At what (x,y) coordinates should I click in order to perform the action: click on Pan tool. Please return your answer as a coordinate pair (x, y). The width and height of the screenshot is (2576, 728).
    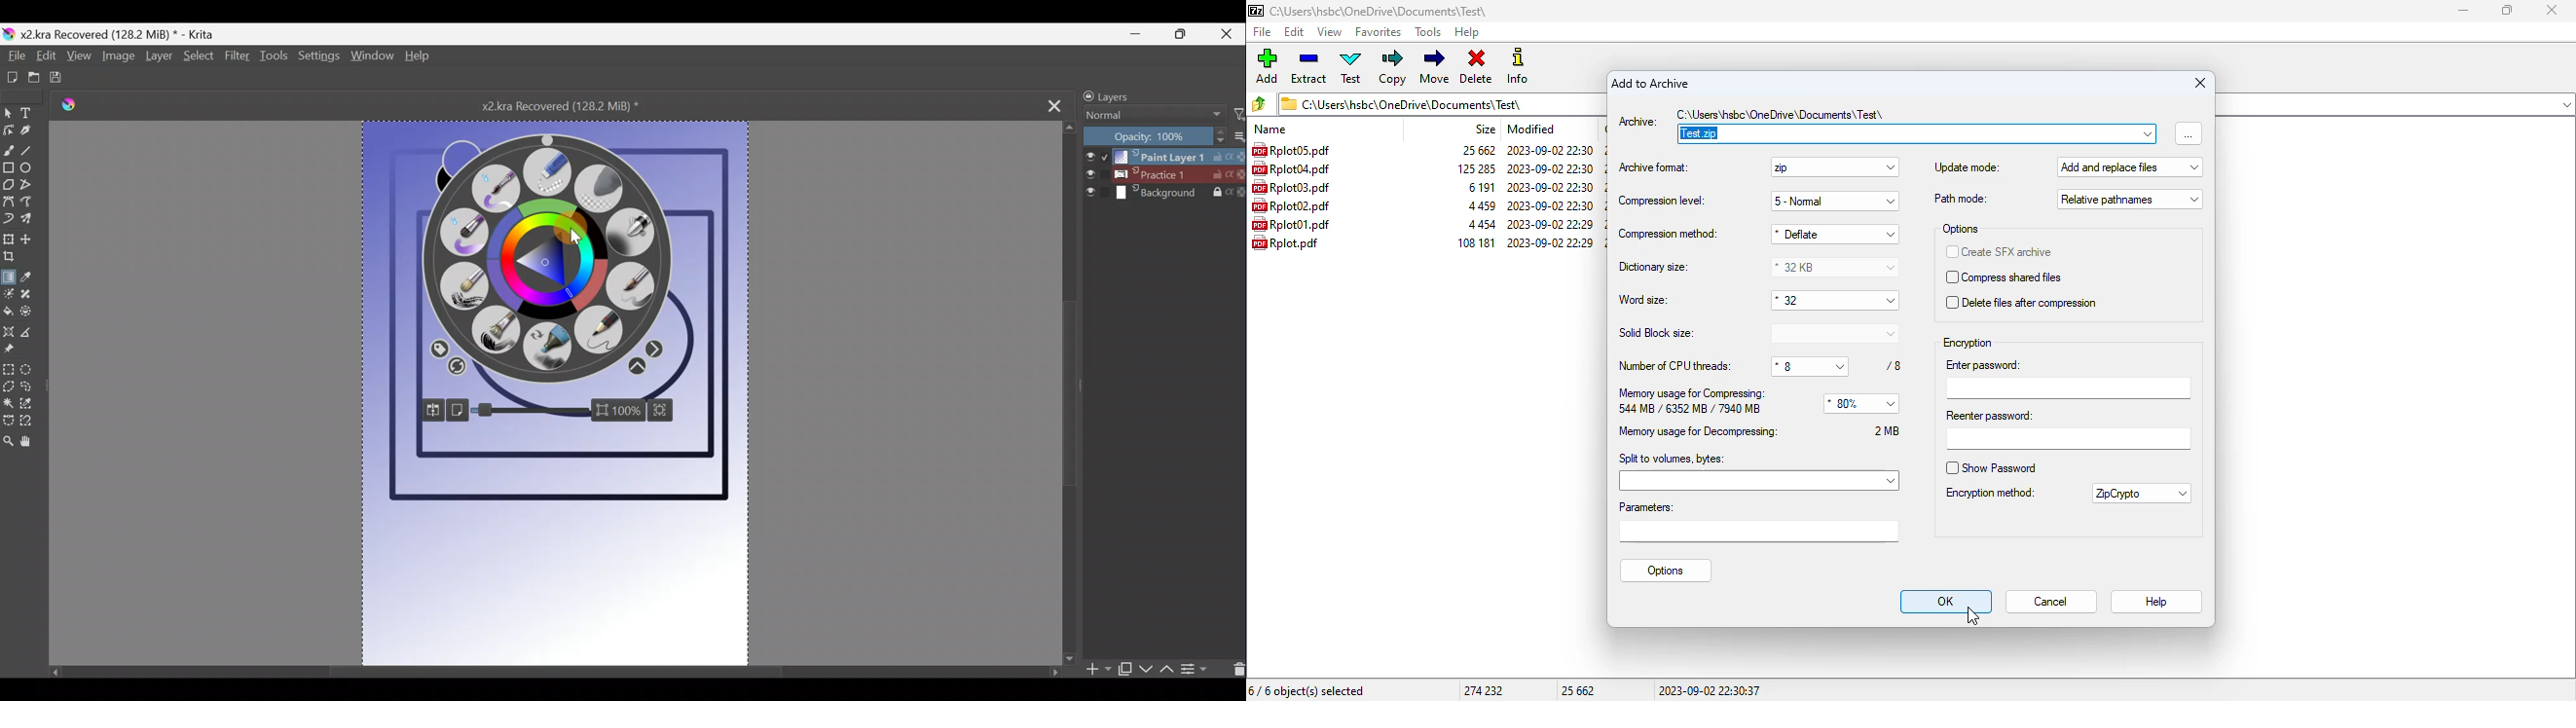
    Looking at the image, I should click on (30, 445).